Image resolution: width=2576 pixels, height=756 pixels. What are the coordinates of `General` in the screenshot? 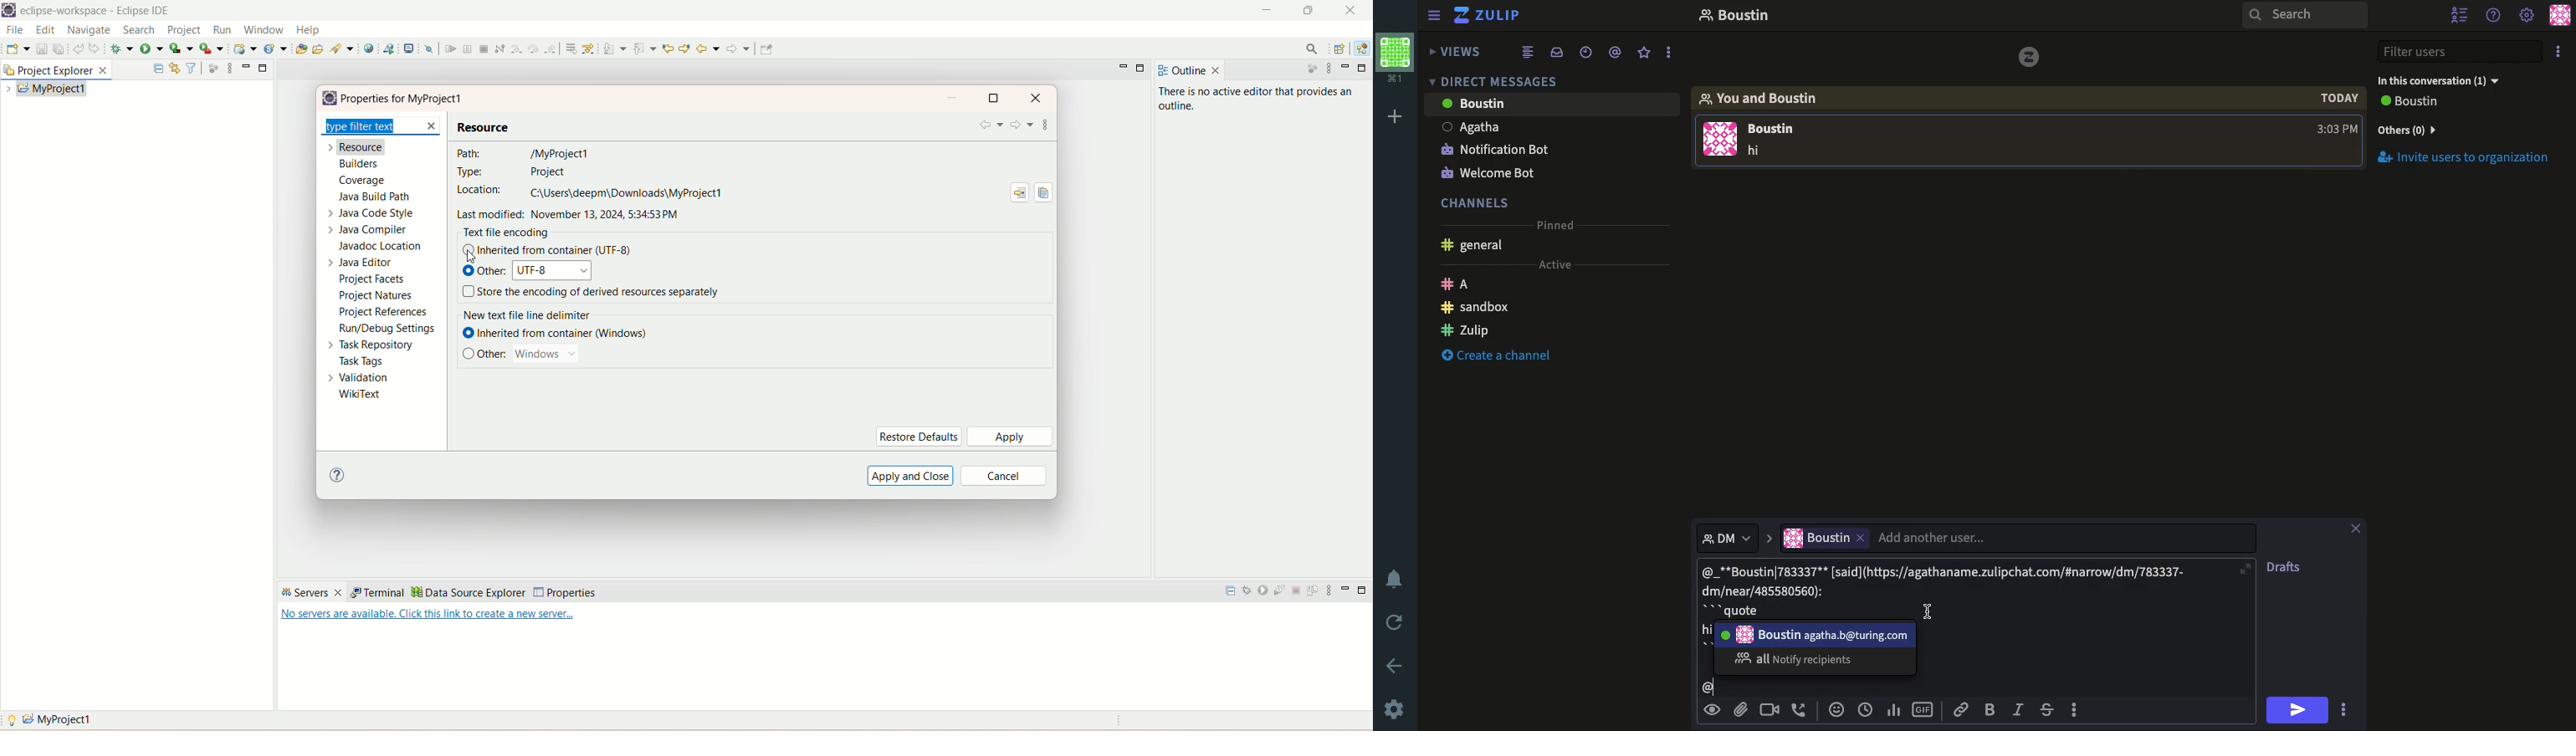 It's located at (1475, 245).